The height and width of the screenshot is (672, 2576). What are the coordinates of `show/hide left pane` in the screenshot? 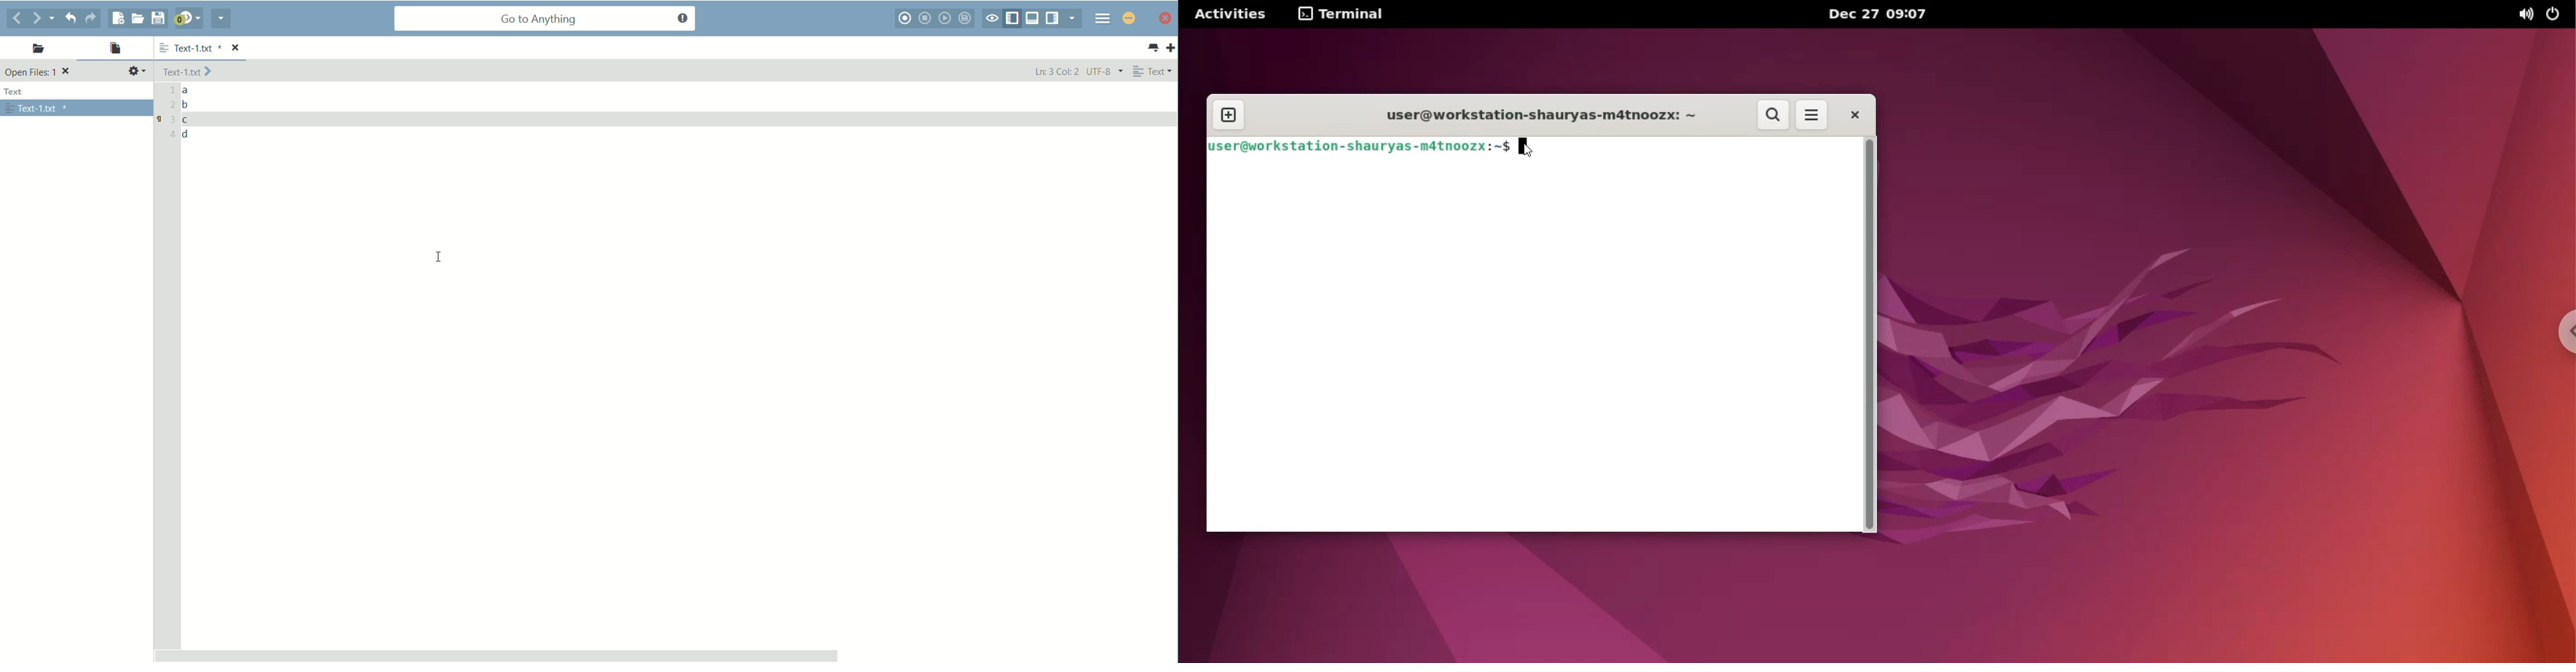 It's located at (1014, 17).